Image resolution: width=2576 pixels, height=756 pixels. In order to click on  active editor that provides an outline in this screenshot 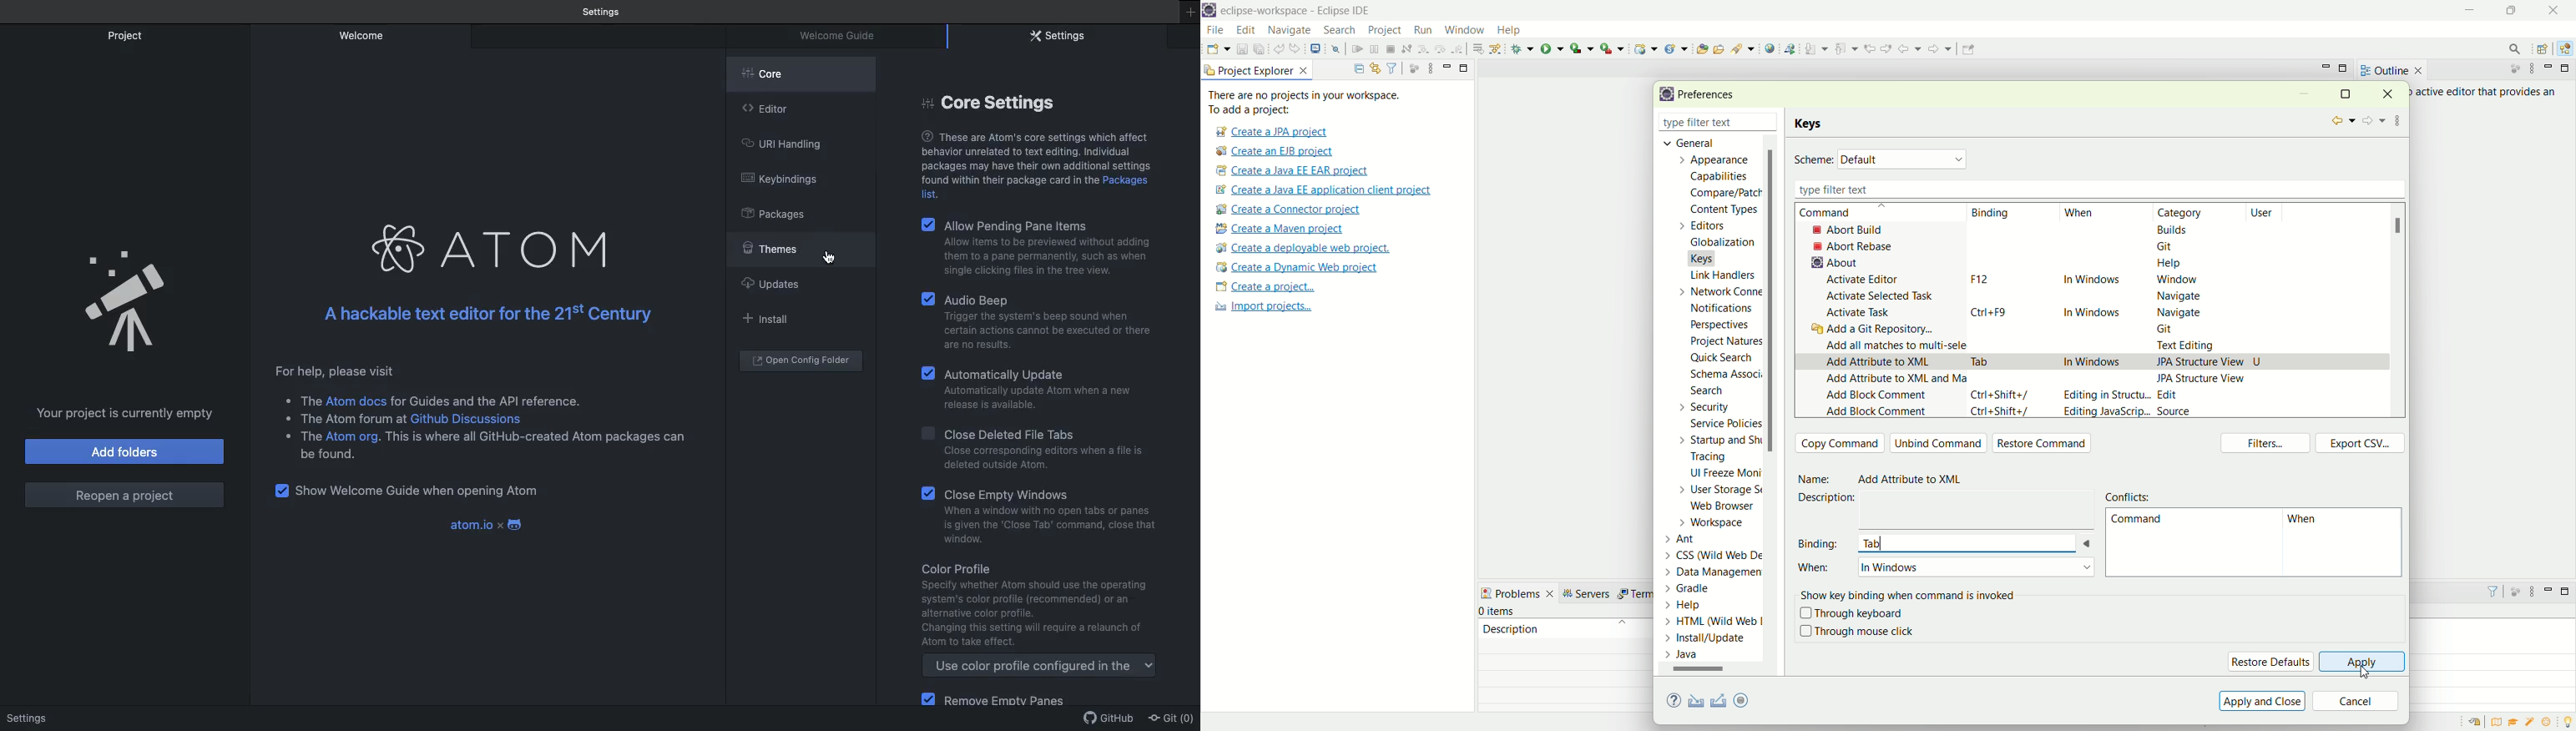, I will do `click(2488, 92)`.